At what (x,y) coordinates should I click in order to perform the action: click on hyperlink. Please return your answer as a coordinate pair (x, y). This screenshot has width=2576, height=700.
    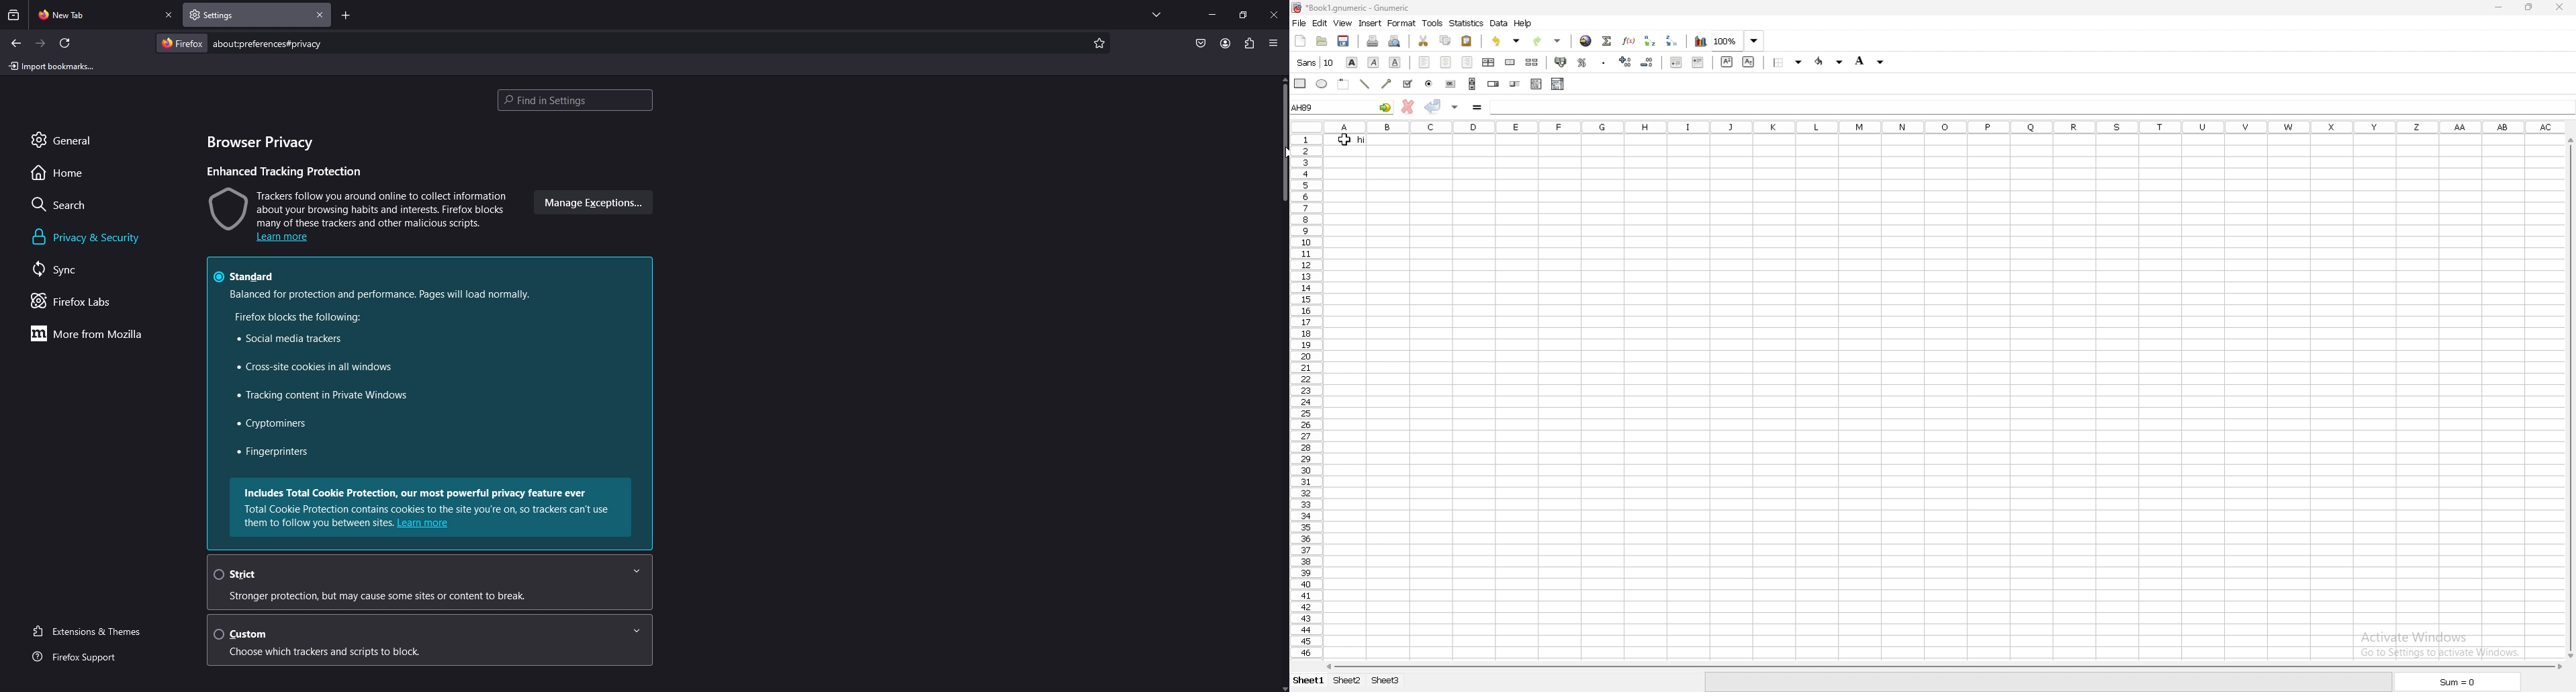
    Looking at the image, I should click on (1585, 42).